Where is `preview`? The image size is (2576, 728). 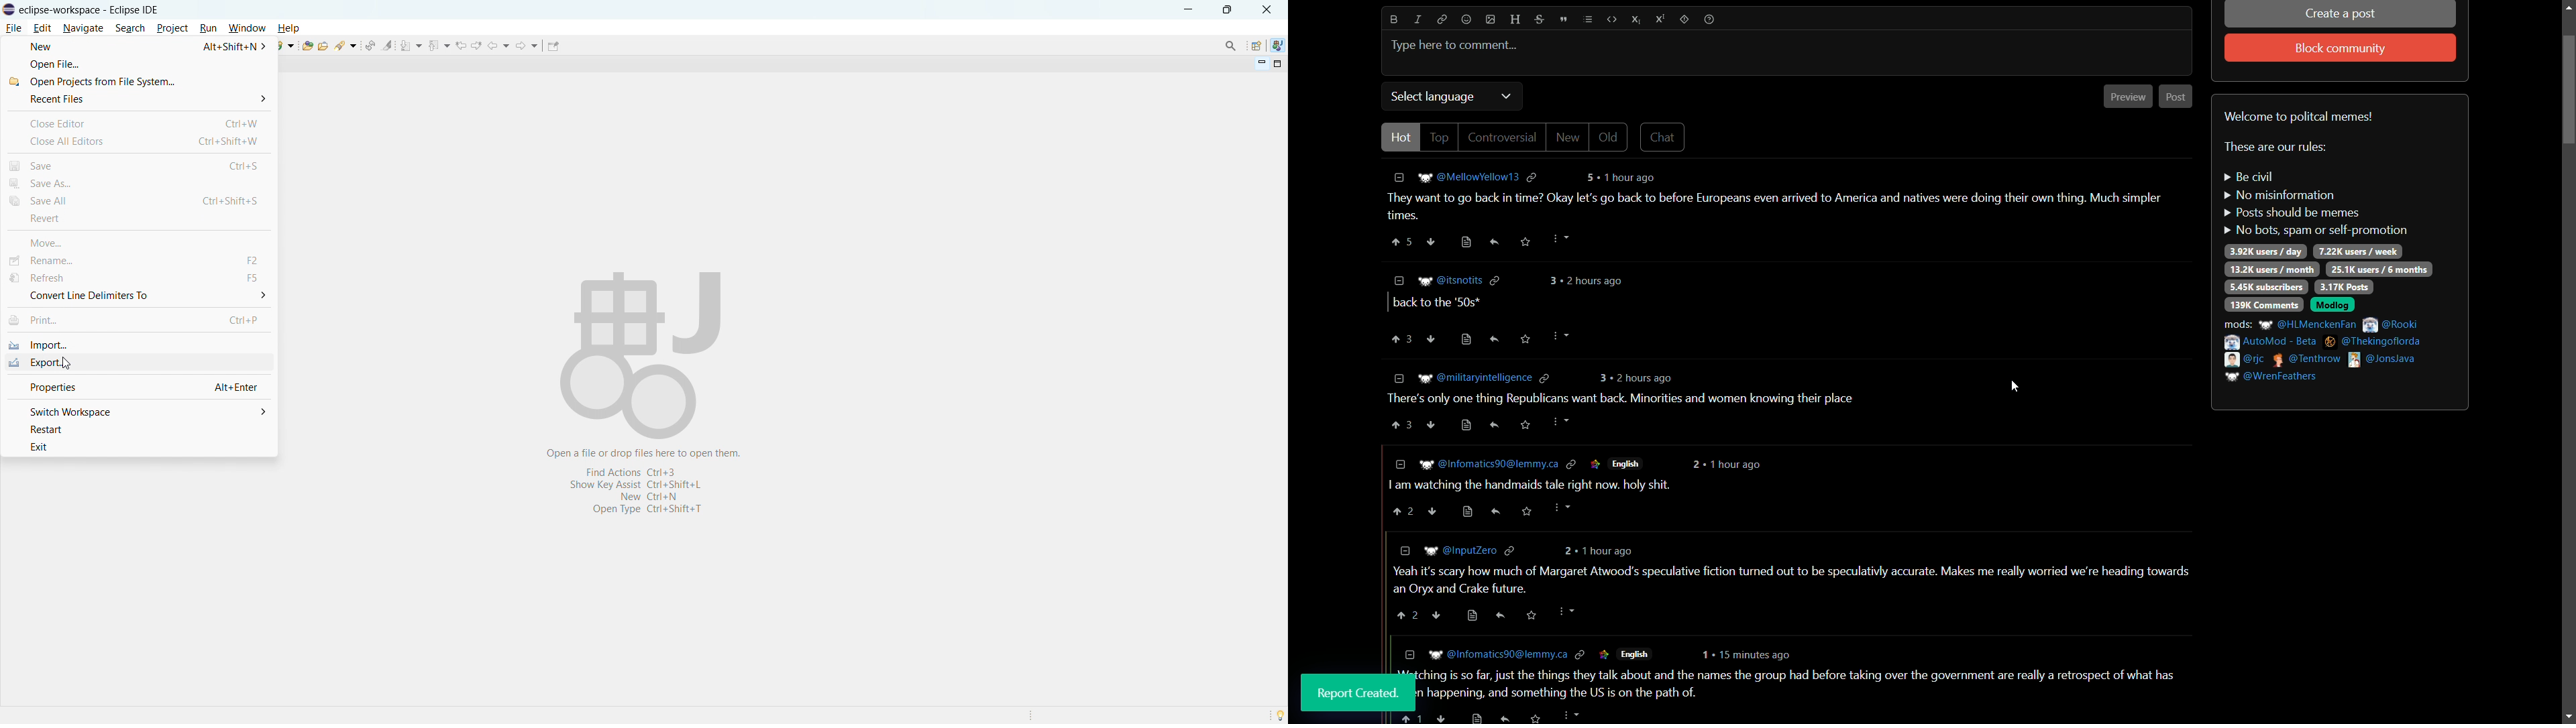
preview is located at coordinates (2129, 97).